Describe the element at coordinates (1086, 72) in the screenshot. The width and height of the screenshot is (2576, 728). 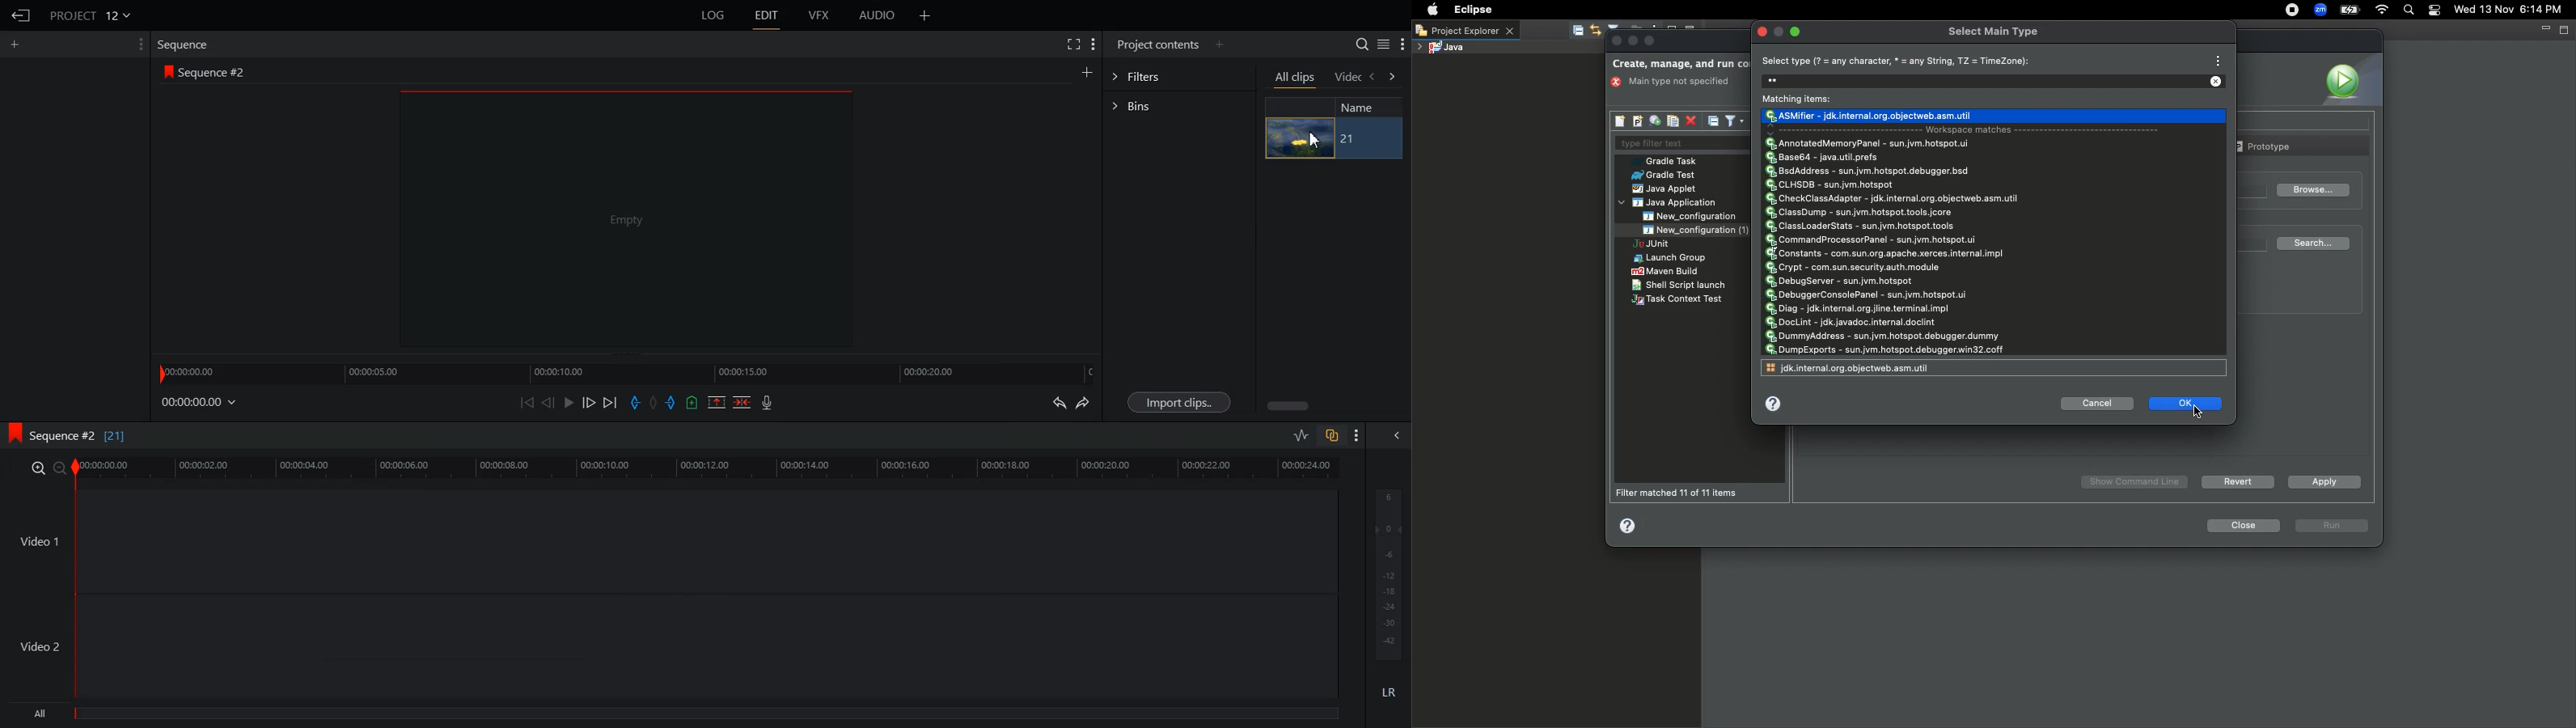
I see `Create Sequence` at that location.